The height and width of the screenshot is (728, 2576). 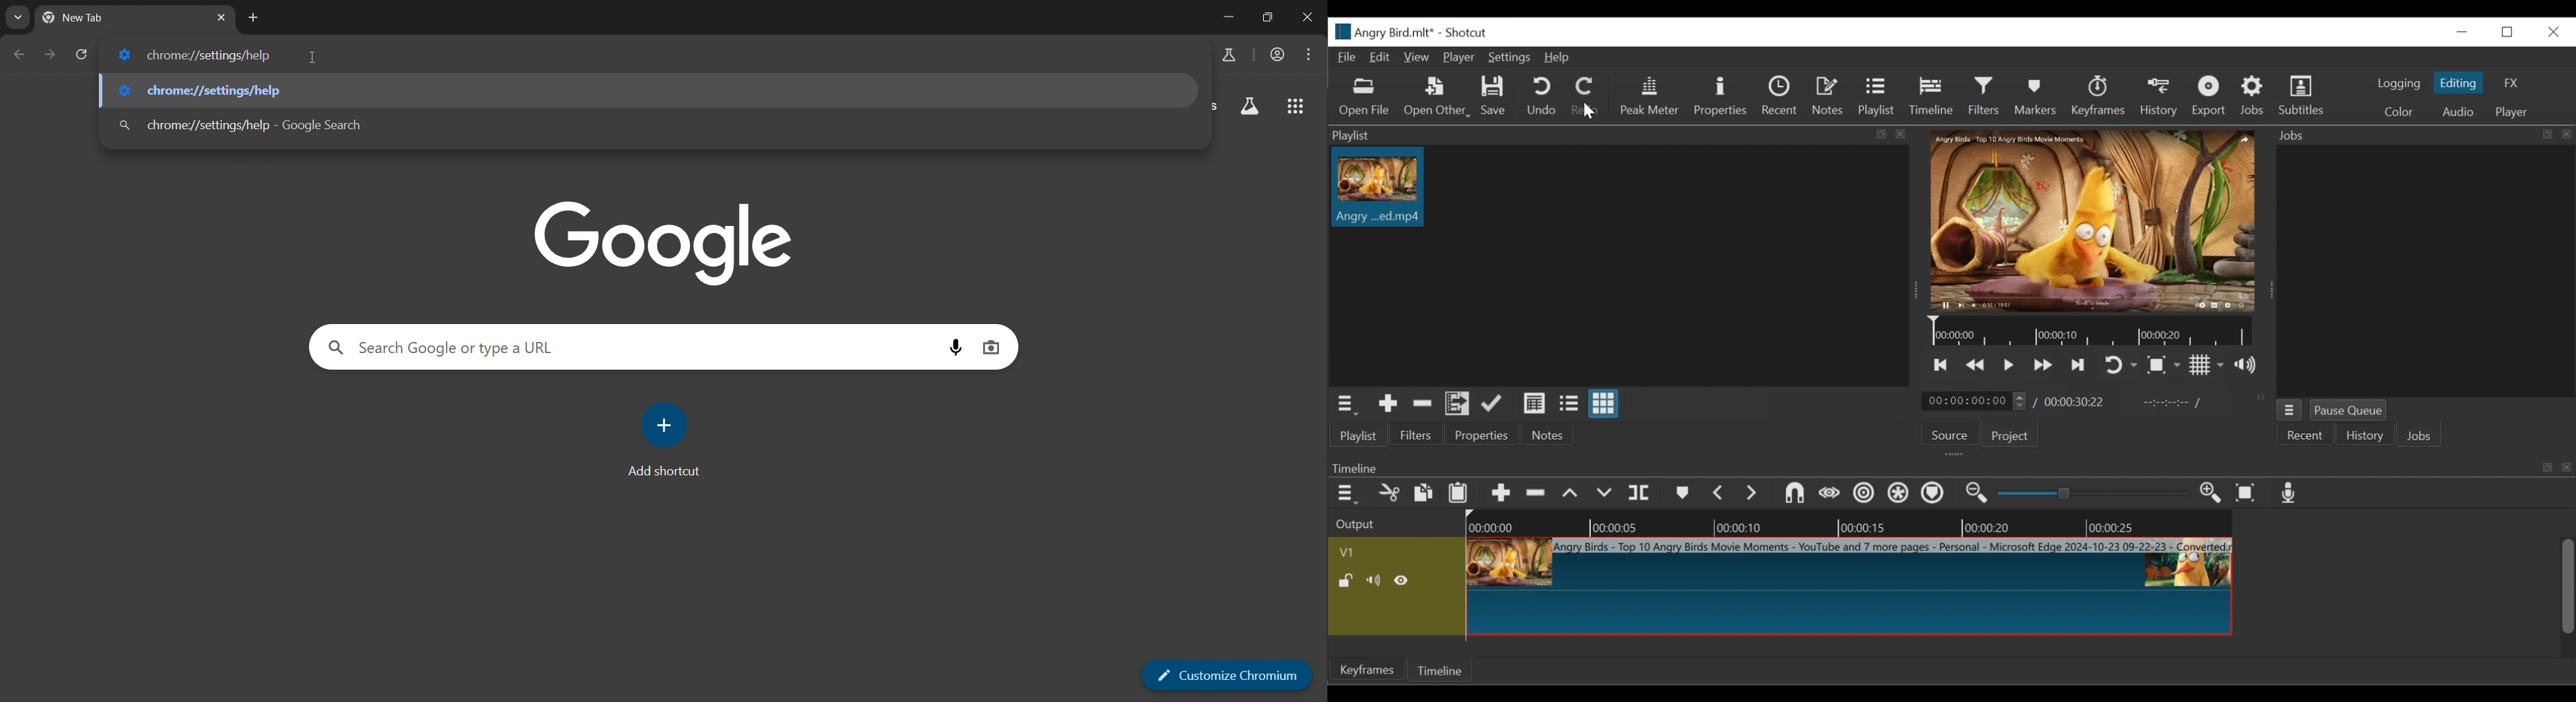 What do you see at coordinates (1443, 669) in the screenshot?
I see `Timeline` at bounding box center [1443, 669].